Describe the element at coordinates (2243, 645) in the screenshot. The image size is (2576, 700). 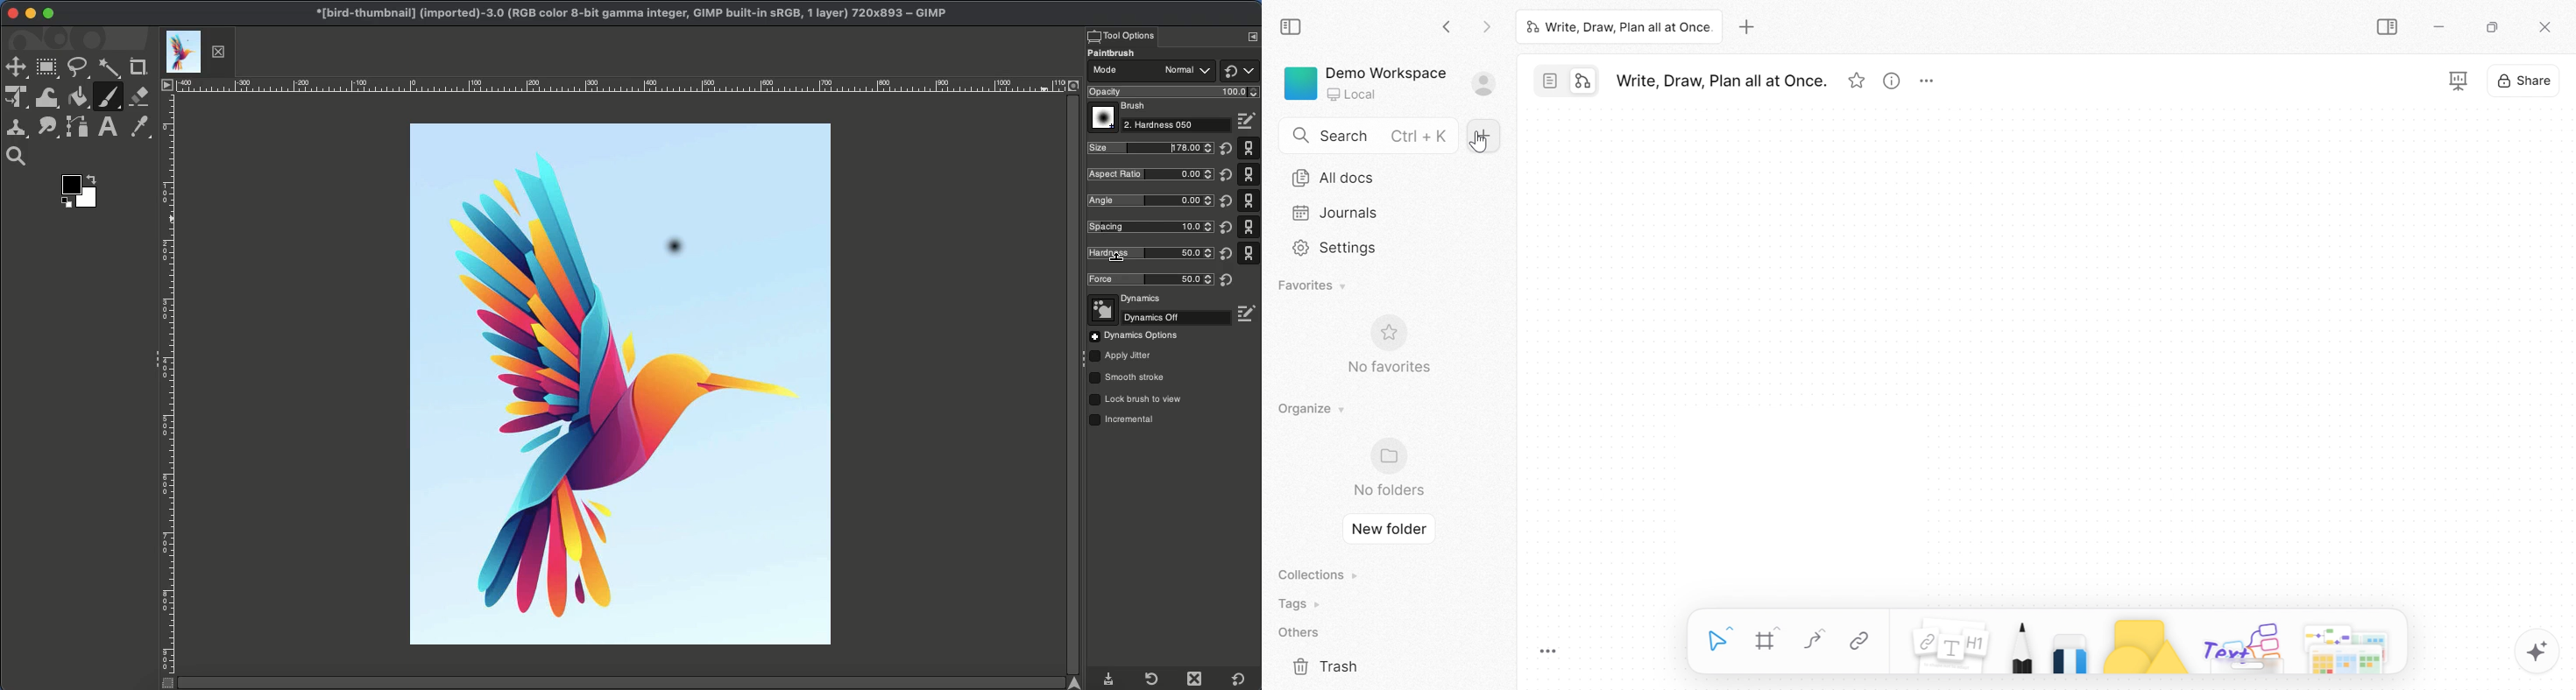
I see `Others` at that location.